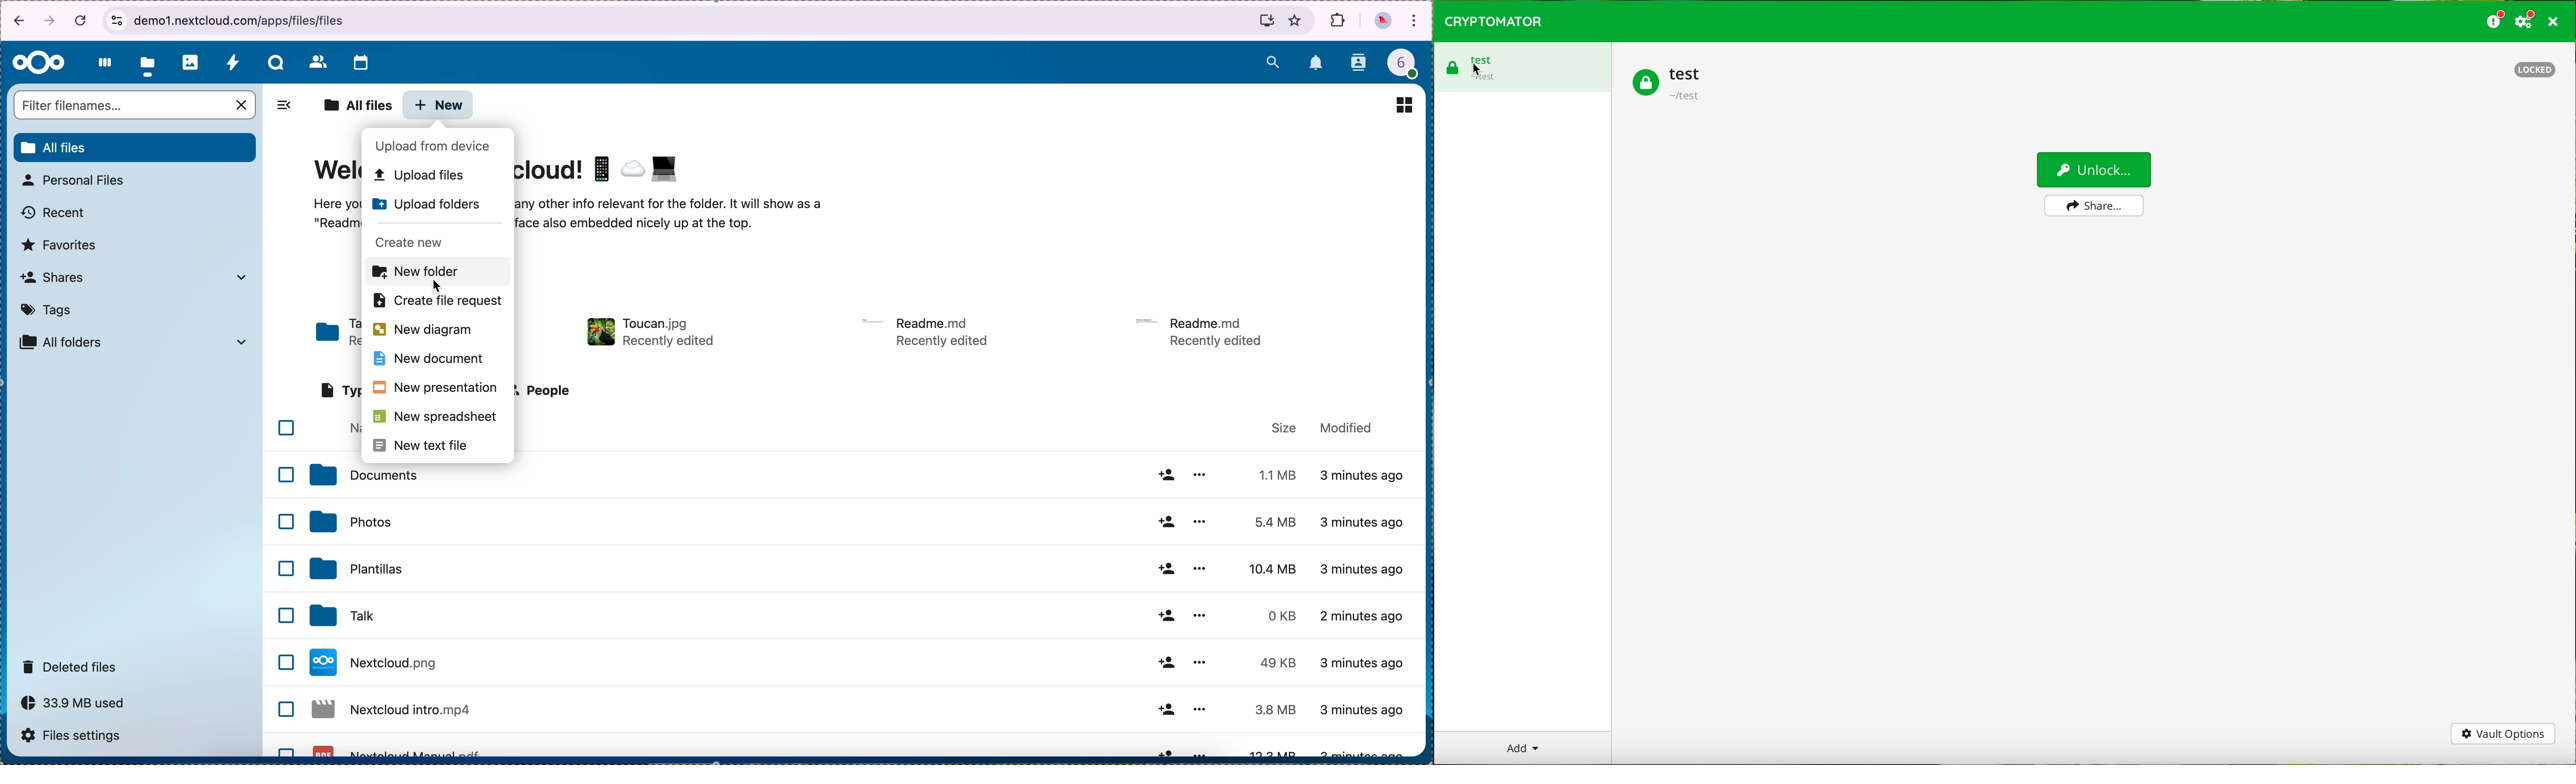 Image resolution: width=2576 pixels, height=784 pixels. What do you see at coordinates (1274, 570) in the screenshot?
I see `10.4 MB` at bounding box center [1274, 570].